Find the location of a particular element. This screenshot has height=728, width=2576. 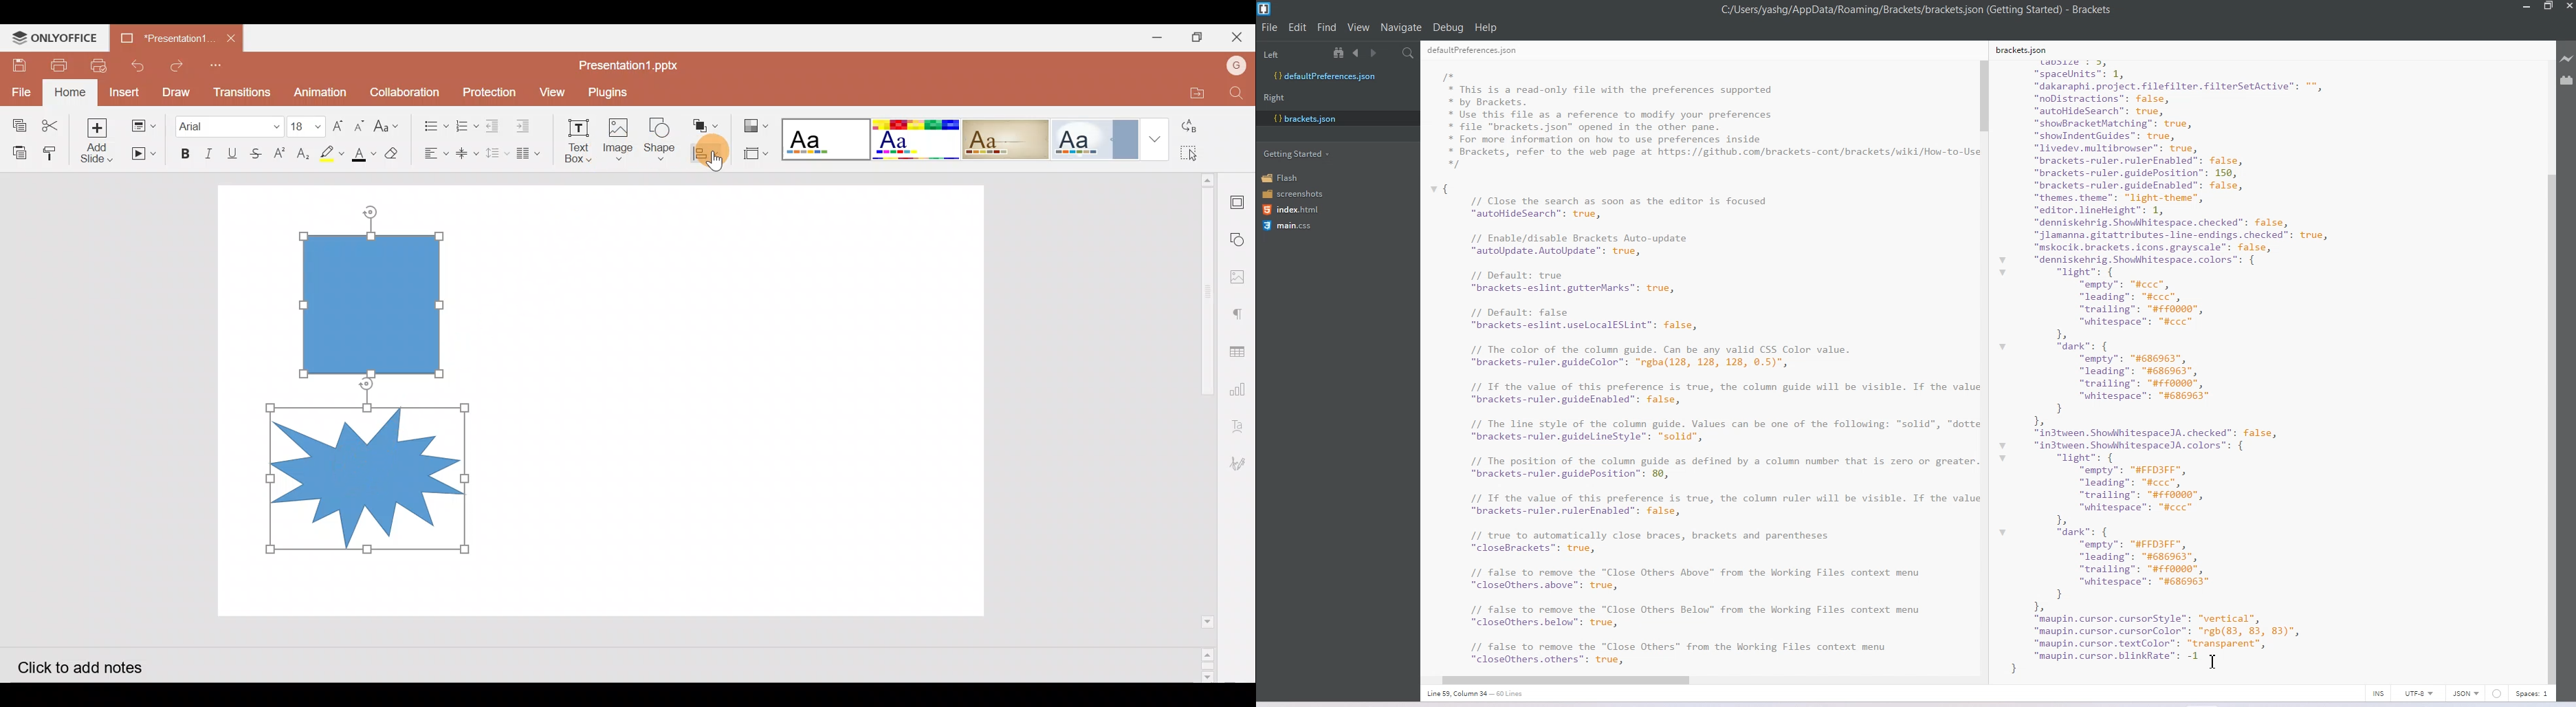

Insert shape is located at coordinates (660, 134).